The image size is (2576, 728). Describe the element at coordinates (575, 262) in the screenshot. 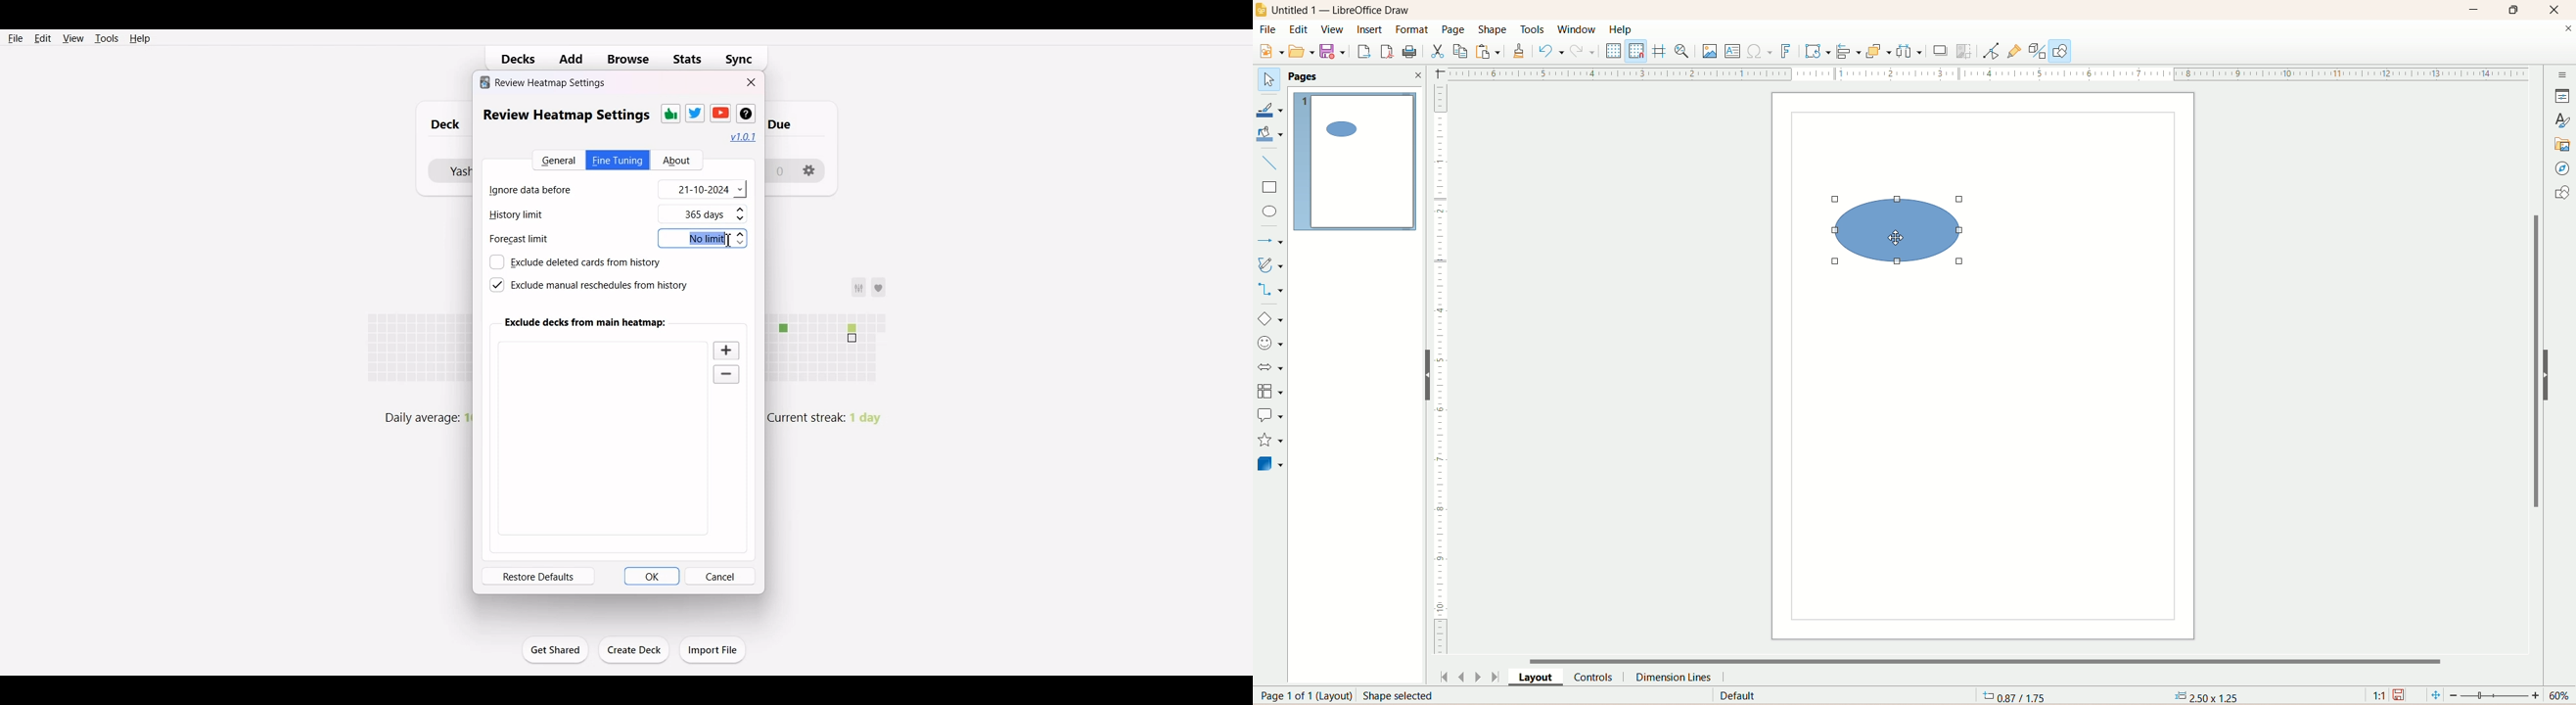

I see `Exclude deleted cards from history` at that location.